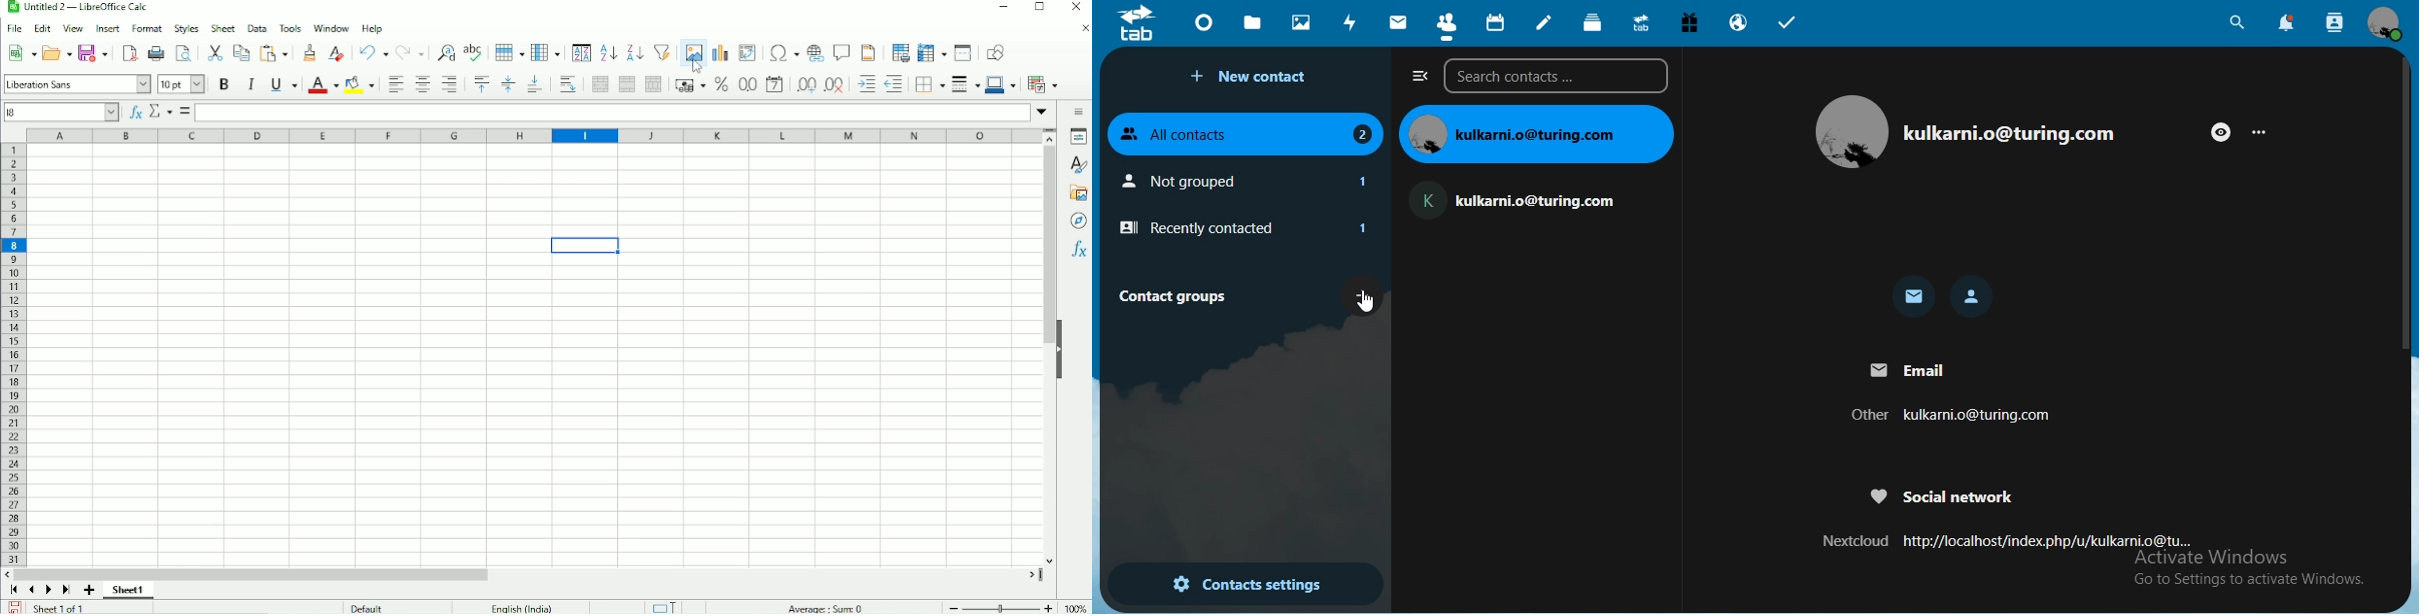 Image resolution: width=2436 pixels, height=616 pixels. What do you see at coordinates (774, 85) in the screenshot?
I see `Format as date` at bounding box center [774, 85].